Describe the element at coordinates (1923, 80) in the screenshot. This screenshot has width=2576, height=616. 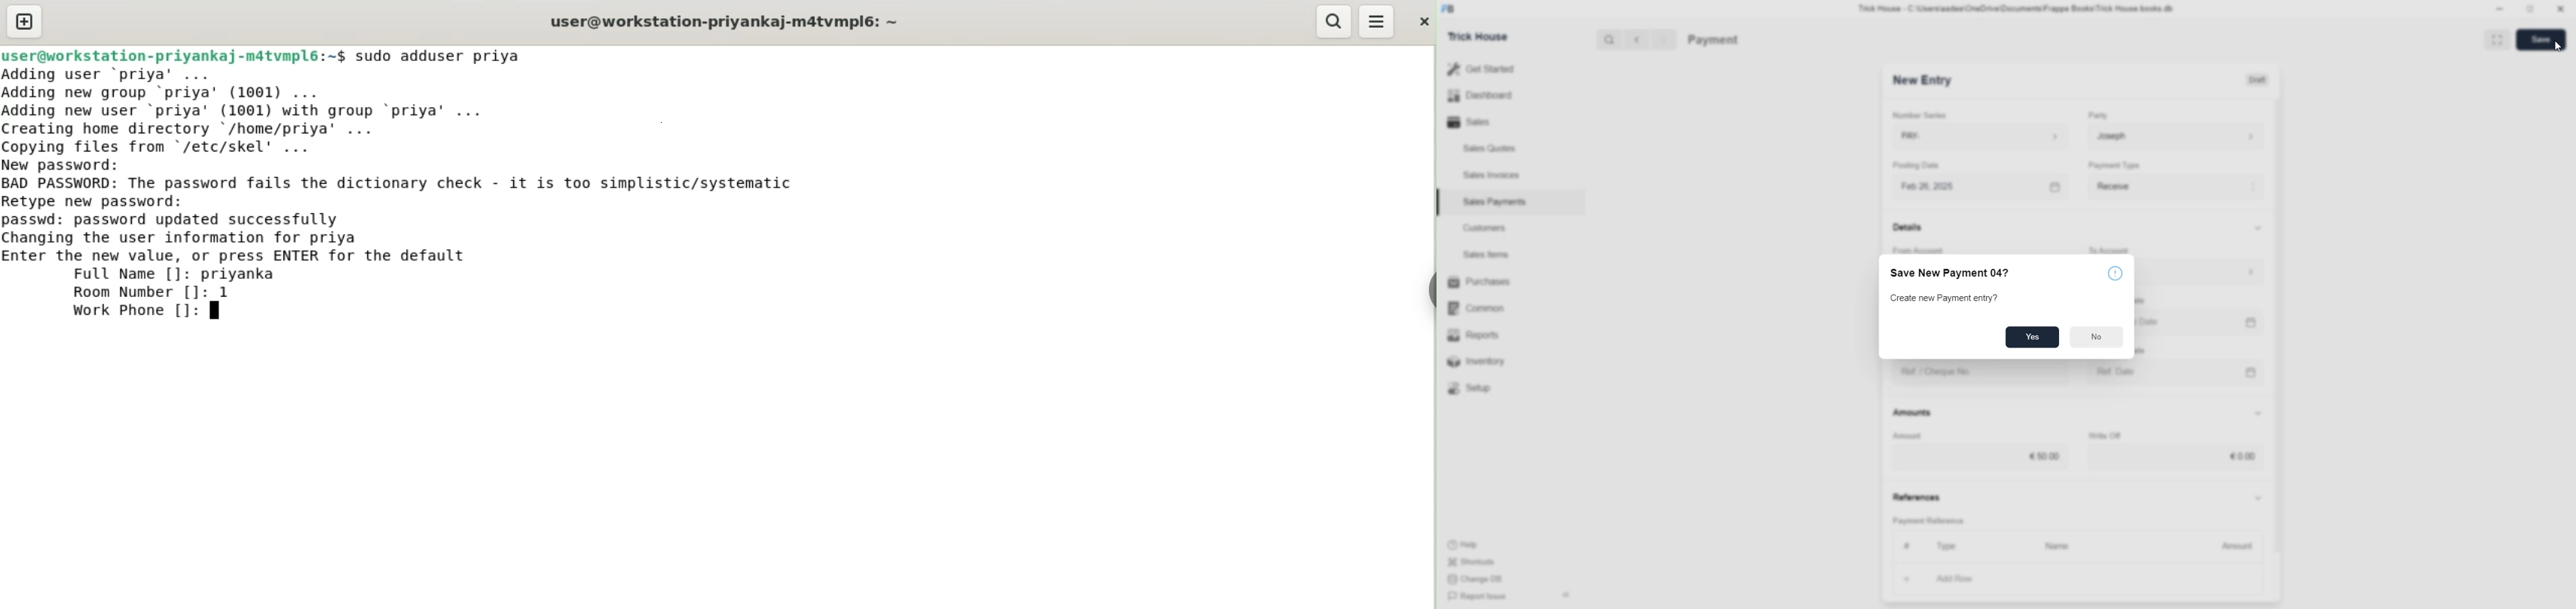
I see `New Entry` at that location.